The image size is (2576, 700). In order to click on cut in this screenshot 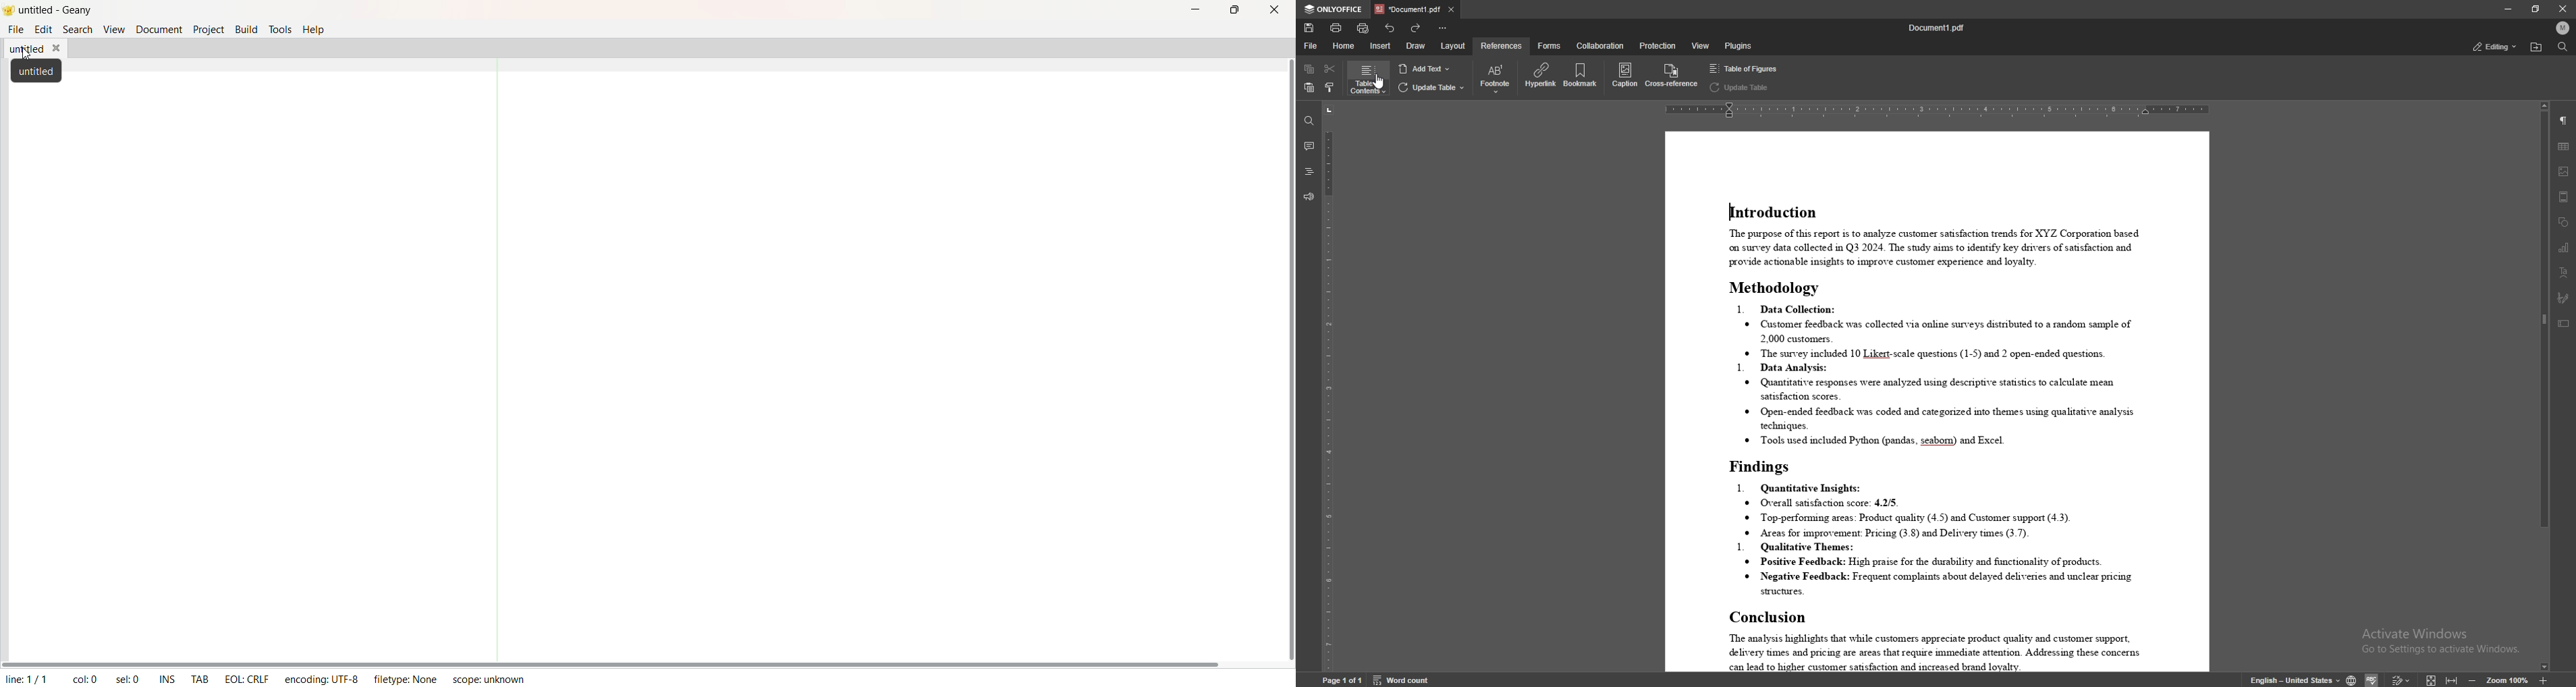, I will do `click(1331, 69)`.